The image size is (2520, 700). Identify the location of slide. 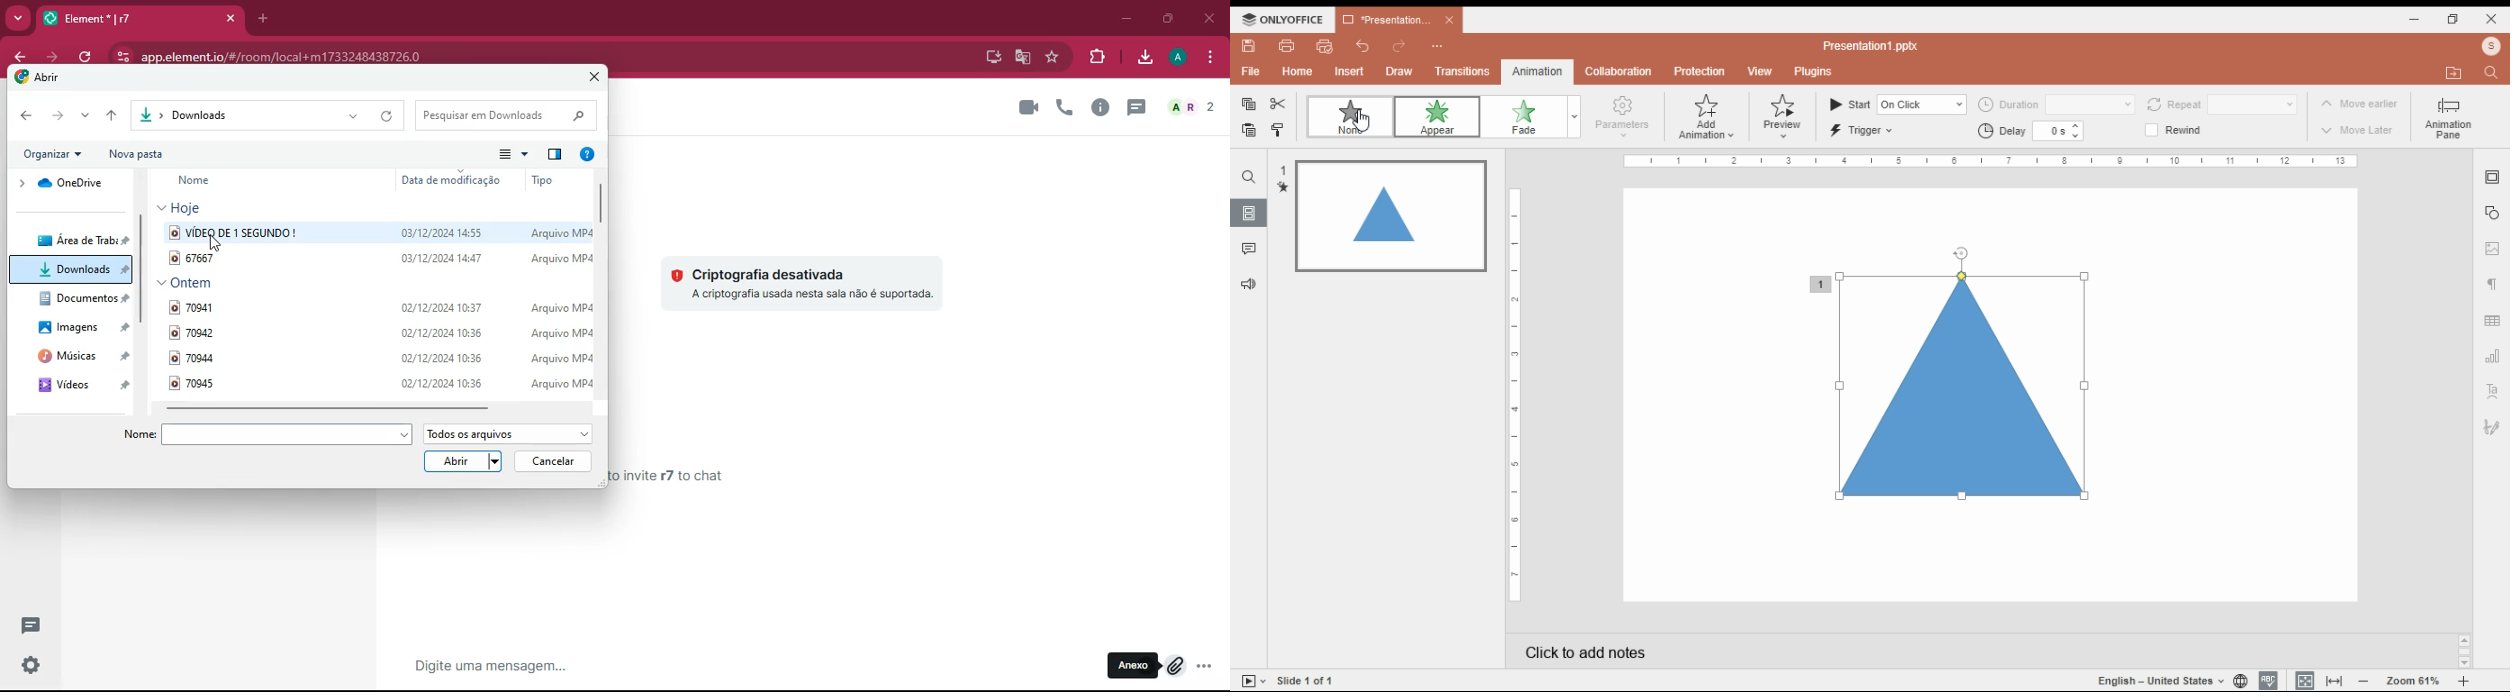
(1311, 680).